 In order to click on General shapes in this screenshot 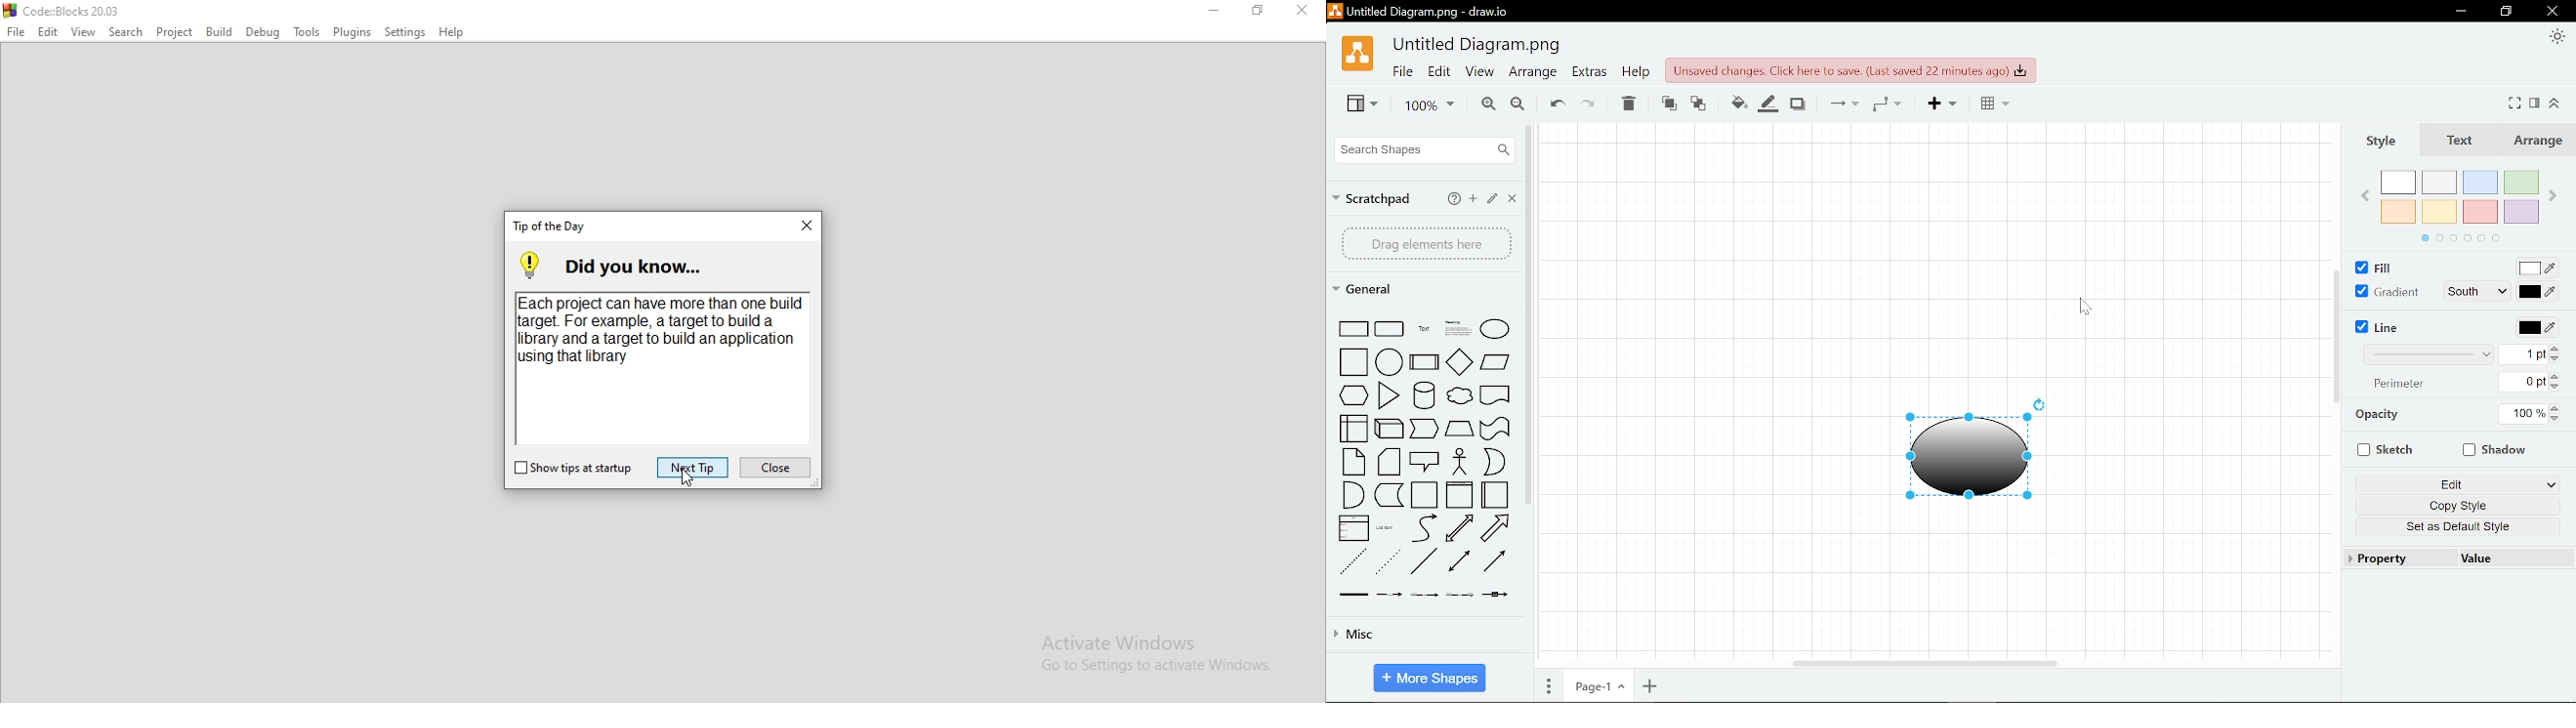, I will do `click(1420, 288)`.